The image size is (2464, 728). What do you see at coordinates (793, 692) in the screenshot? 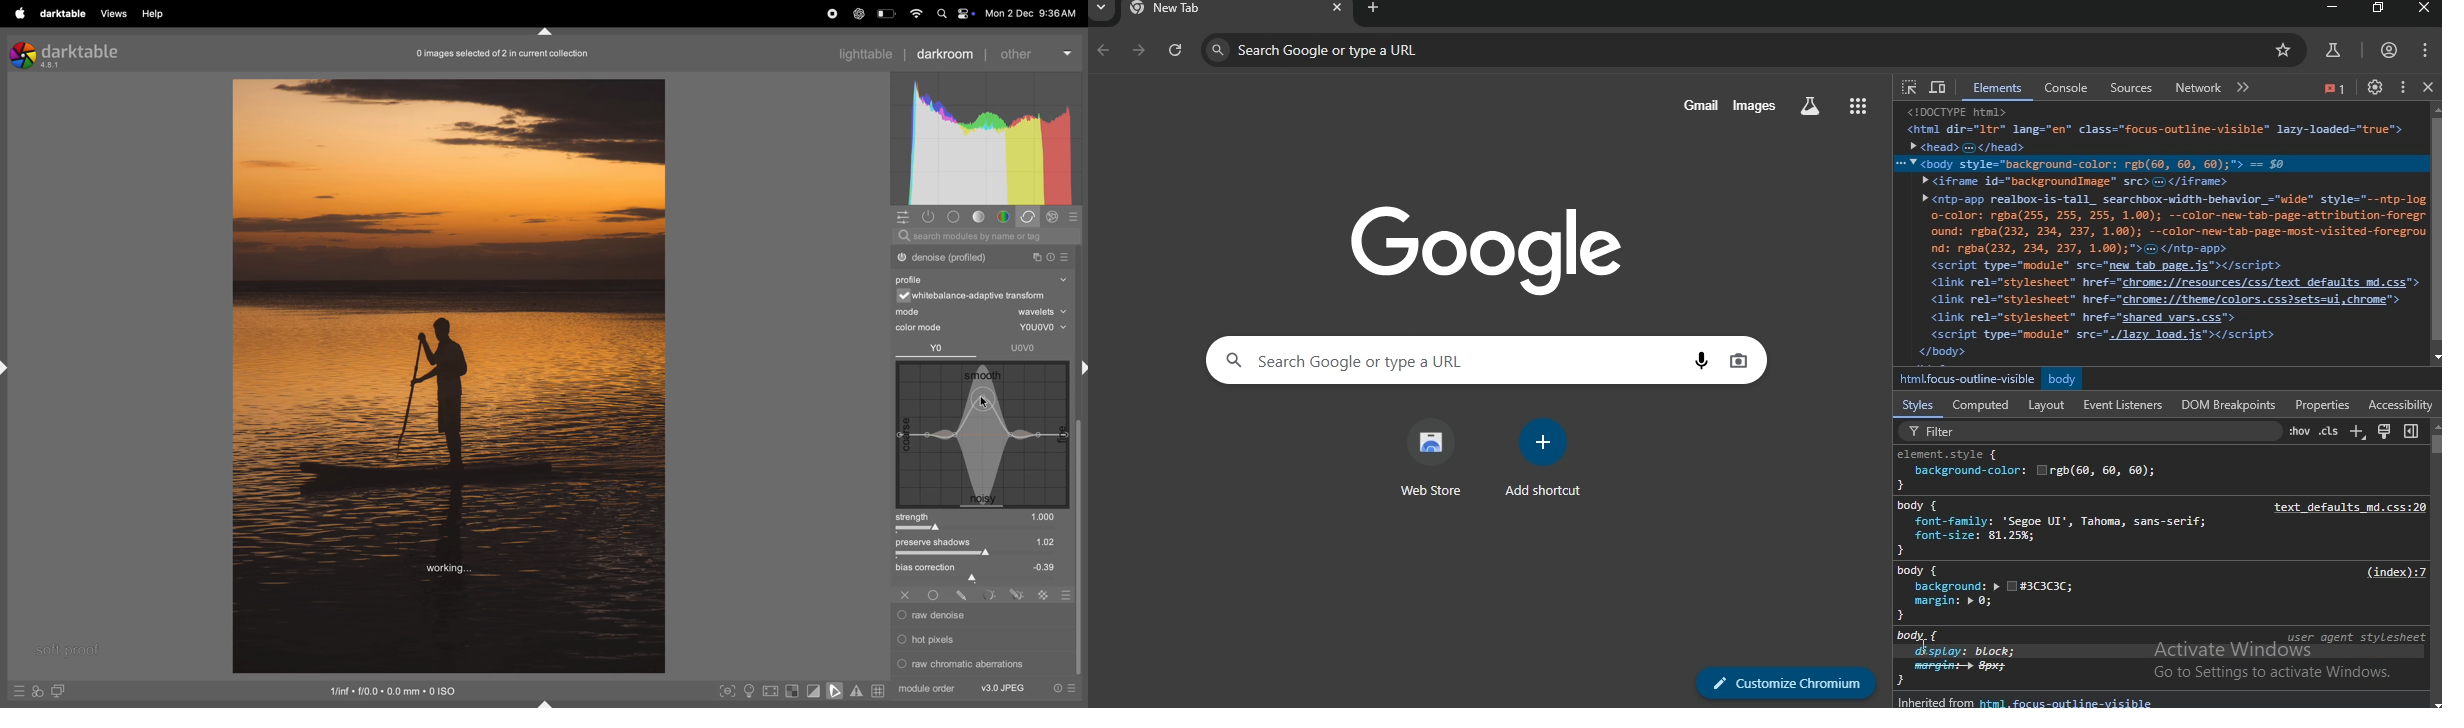
I see `toggle indication for raw exposure` at bounding box center [793, 692].